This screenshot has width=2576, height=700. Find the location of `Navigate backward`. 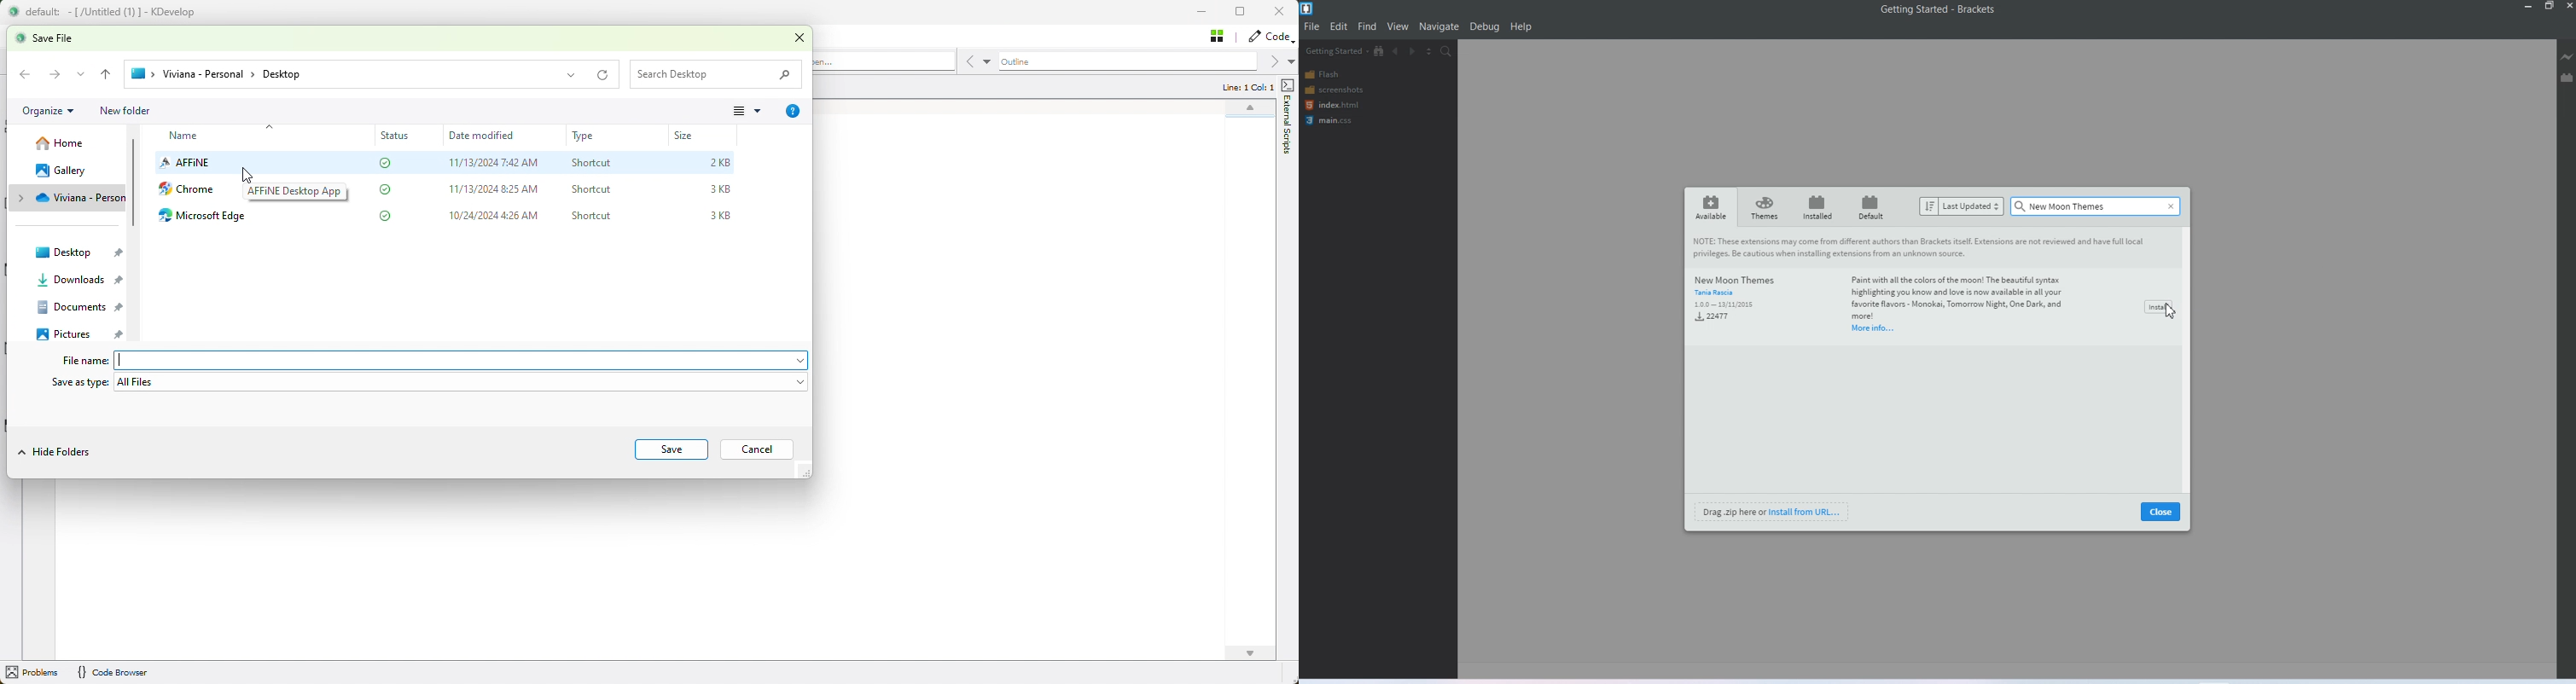

Navigate backward is located at coordinates (1397, 51).